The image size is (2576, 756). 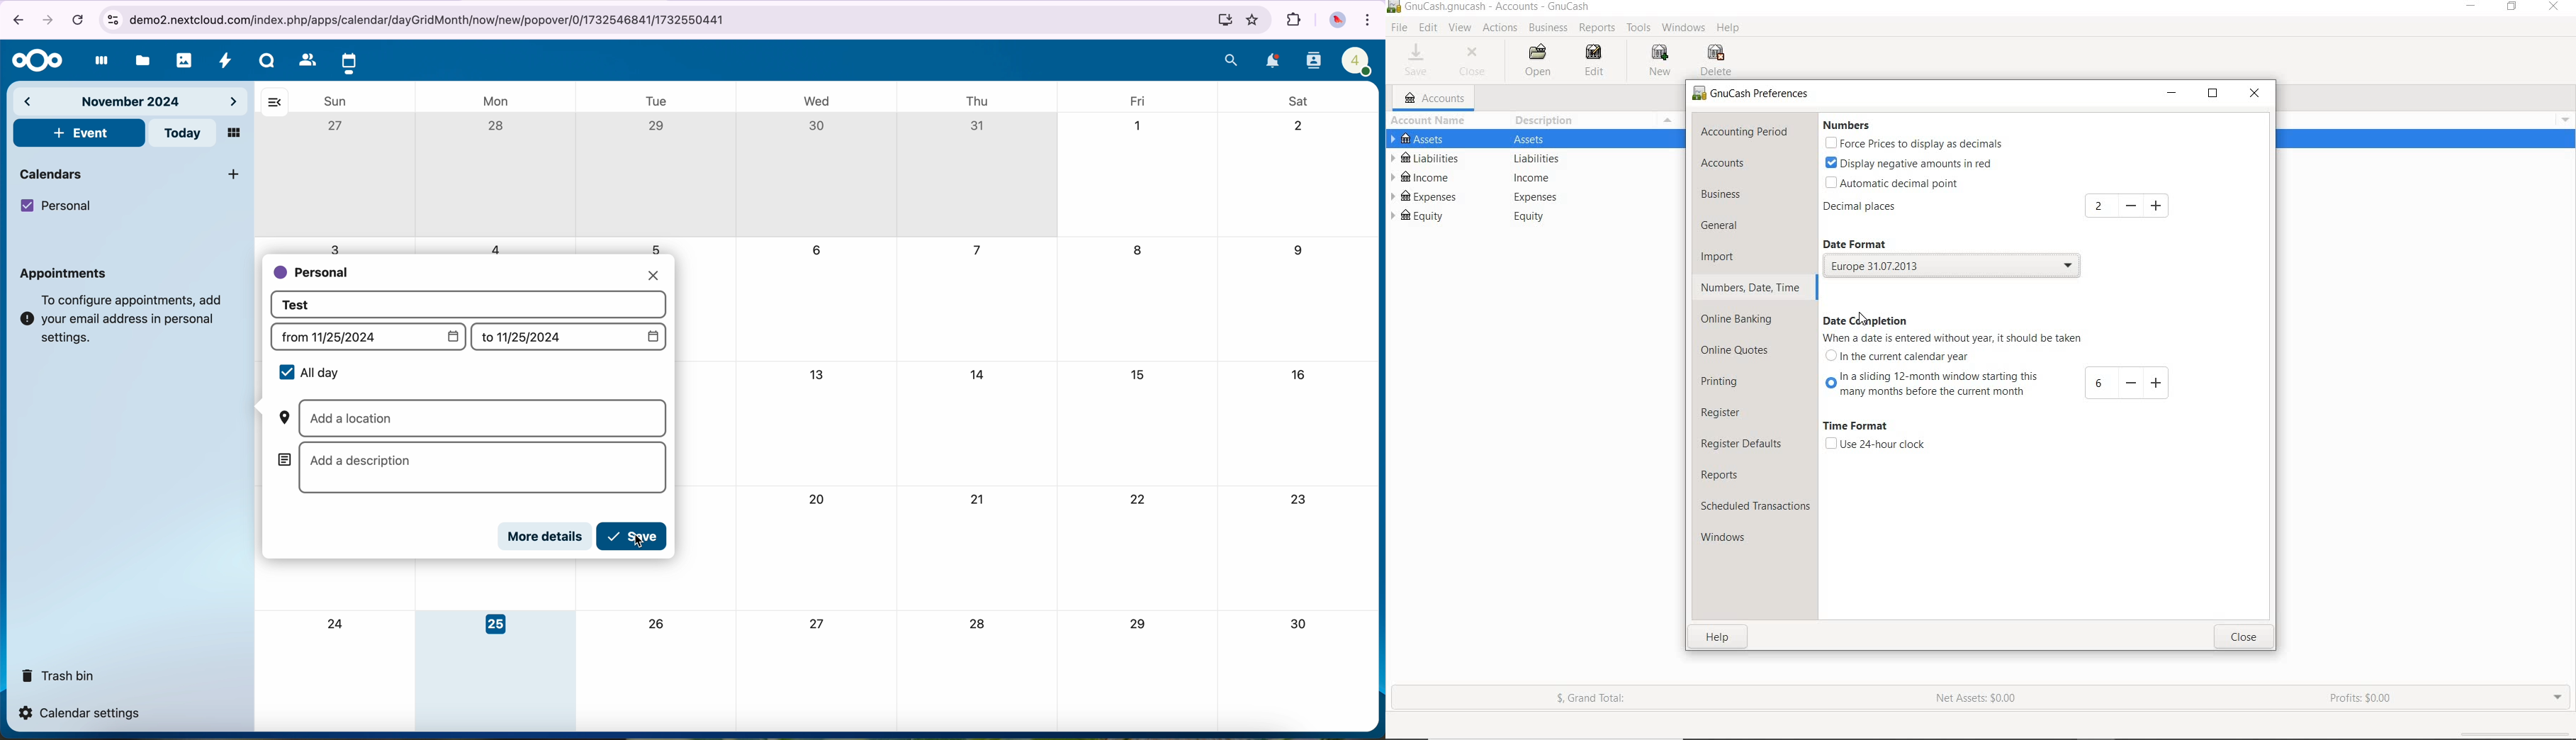 What do you see at coordinates (1546, 120) in the screenshot?
I see `DESCRIPTION` at bounding box center [1546, 120].